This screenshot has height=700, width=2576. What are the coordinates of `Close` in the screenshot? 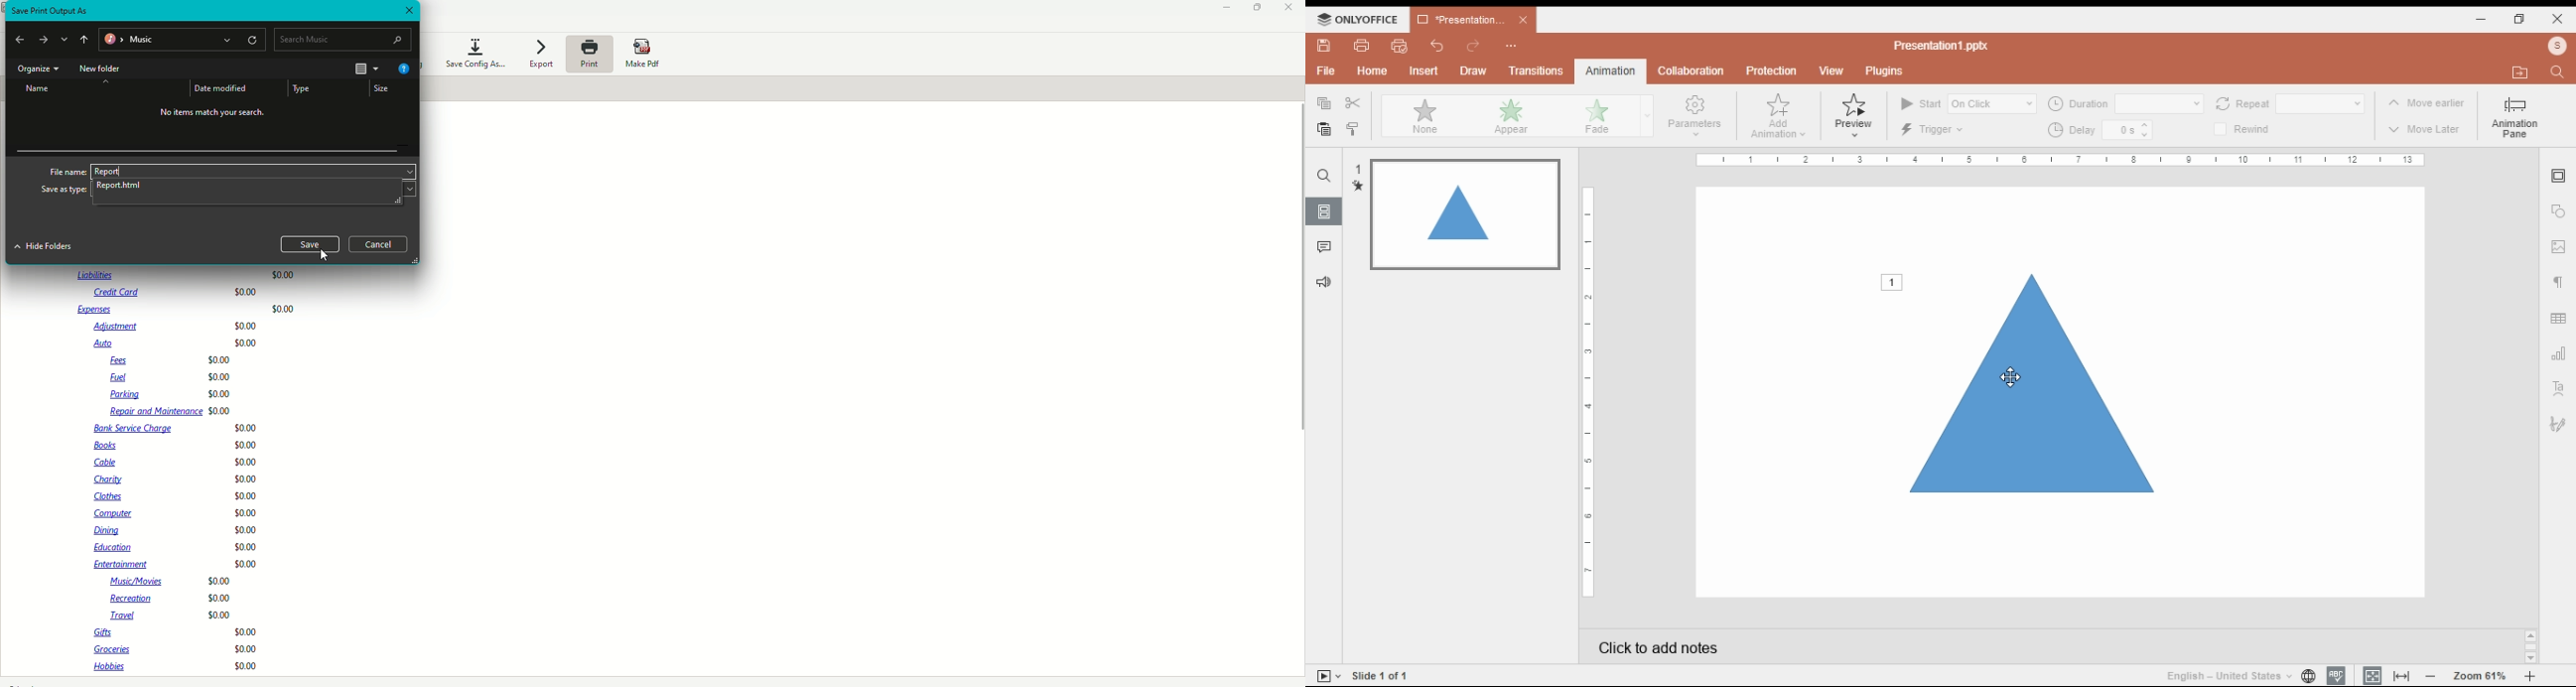 It's located at (407, 11).